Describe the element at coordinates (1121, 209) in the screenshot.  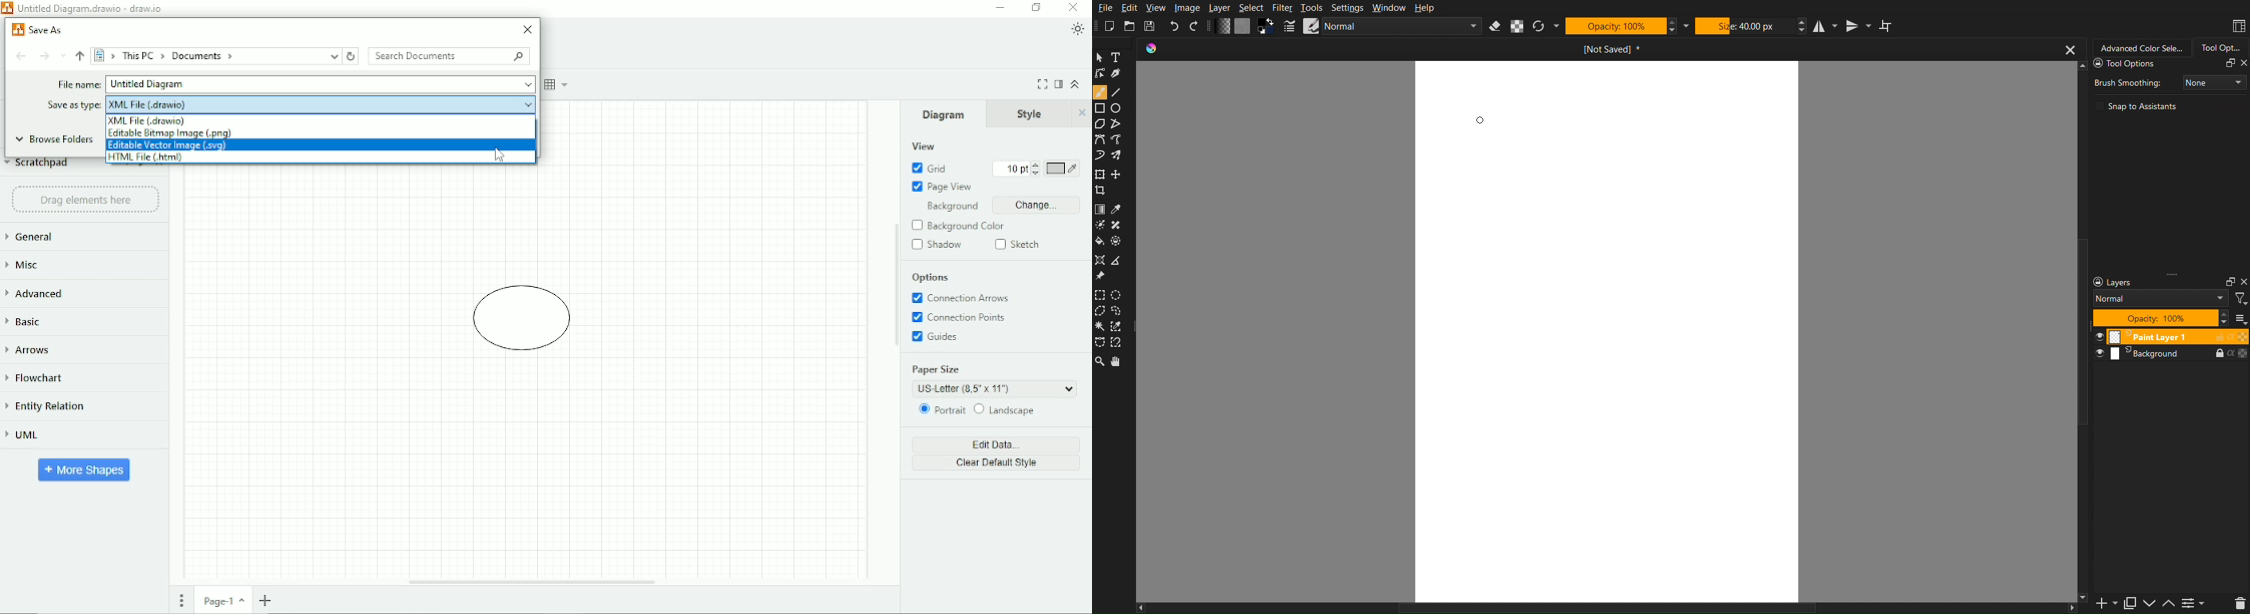
I see `Color Picker` at that location.